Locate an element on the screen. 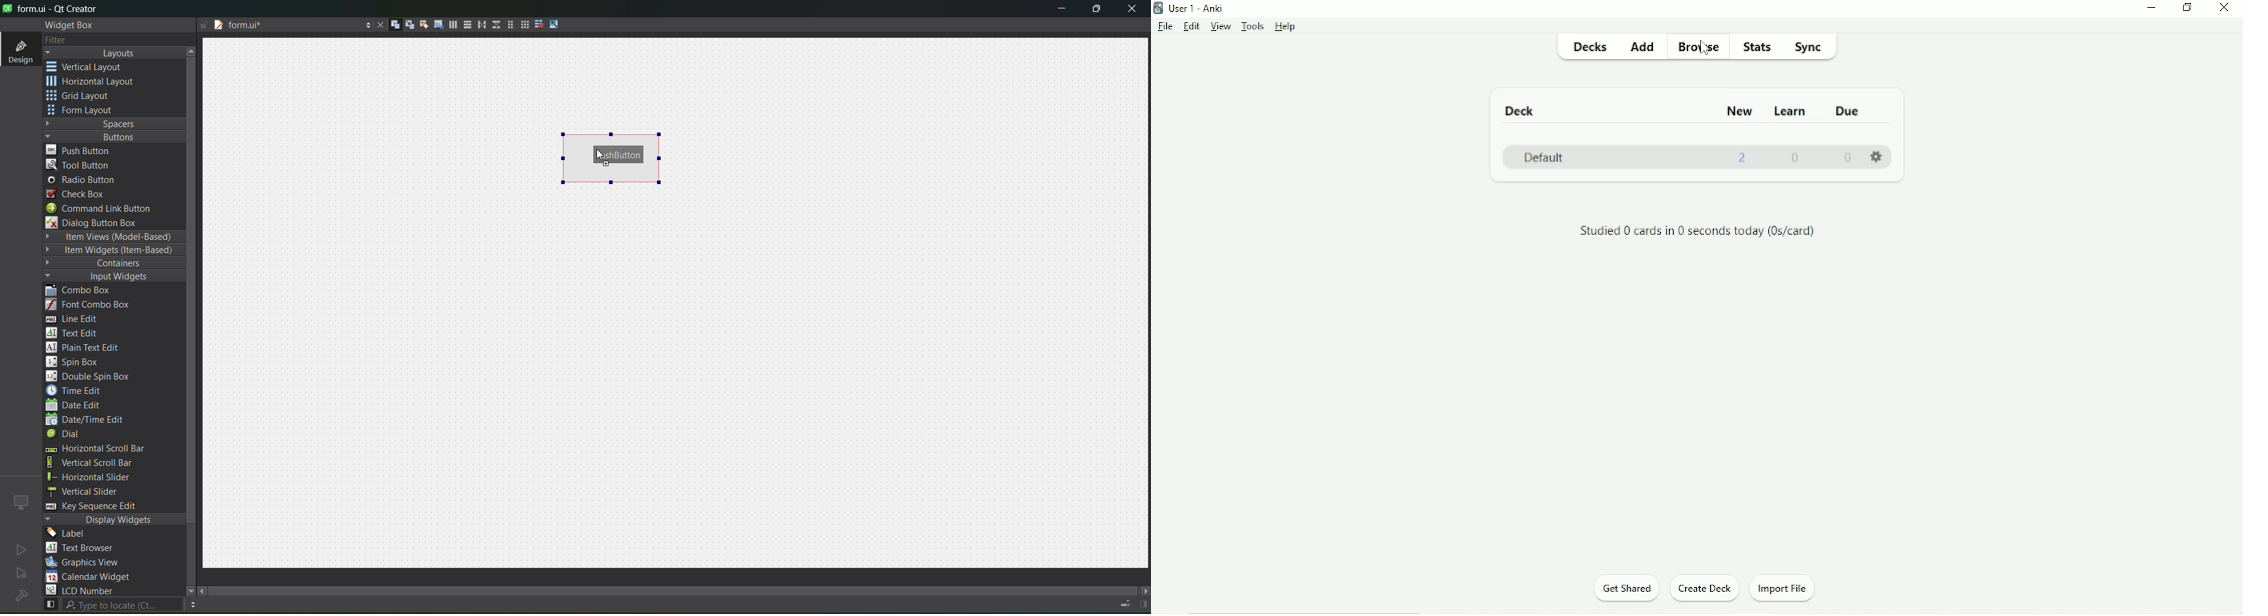  dialog box is located at coordinates (100, 222).